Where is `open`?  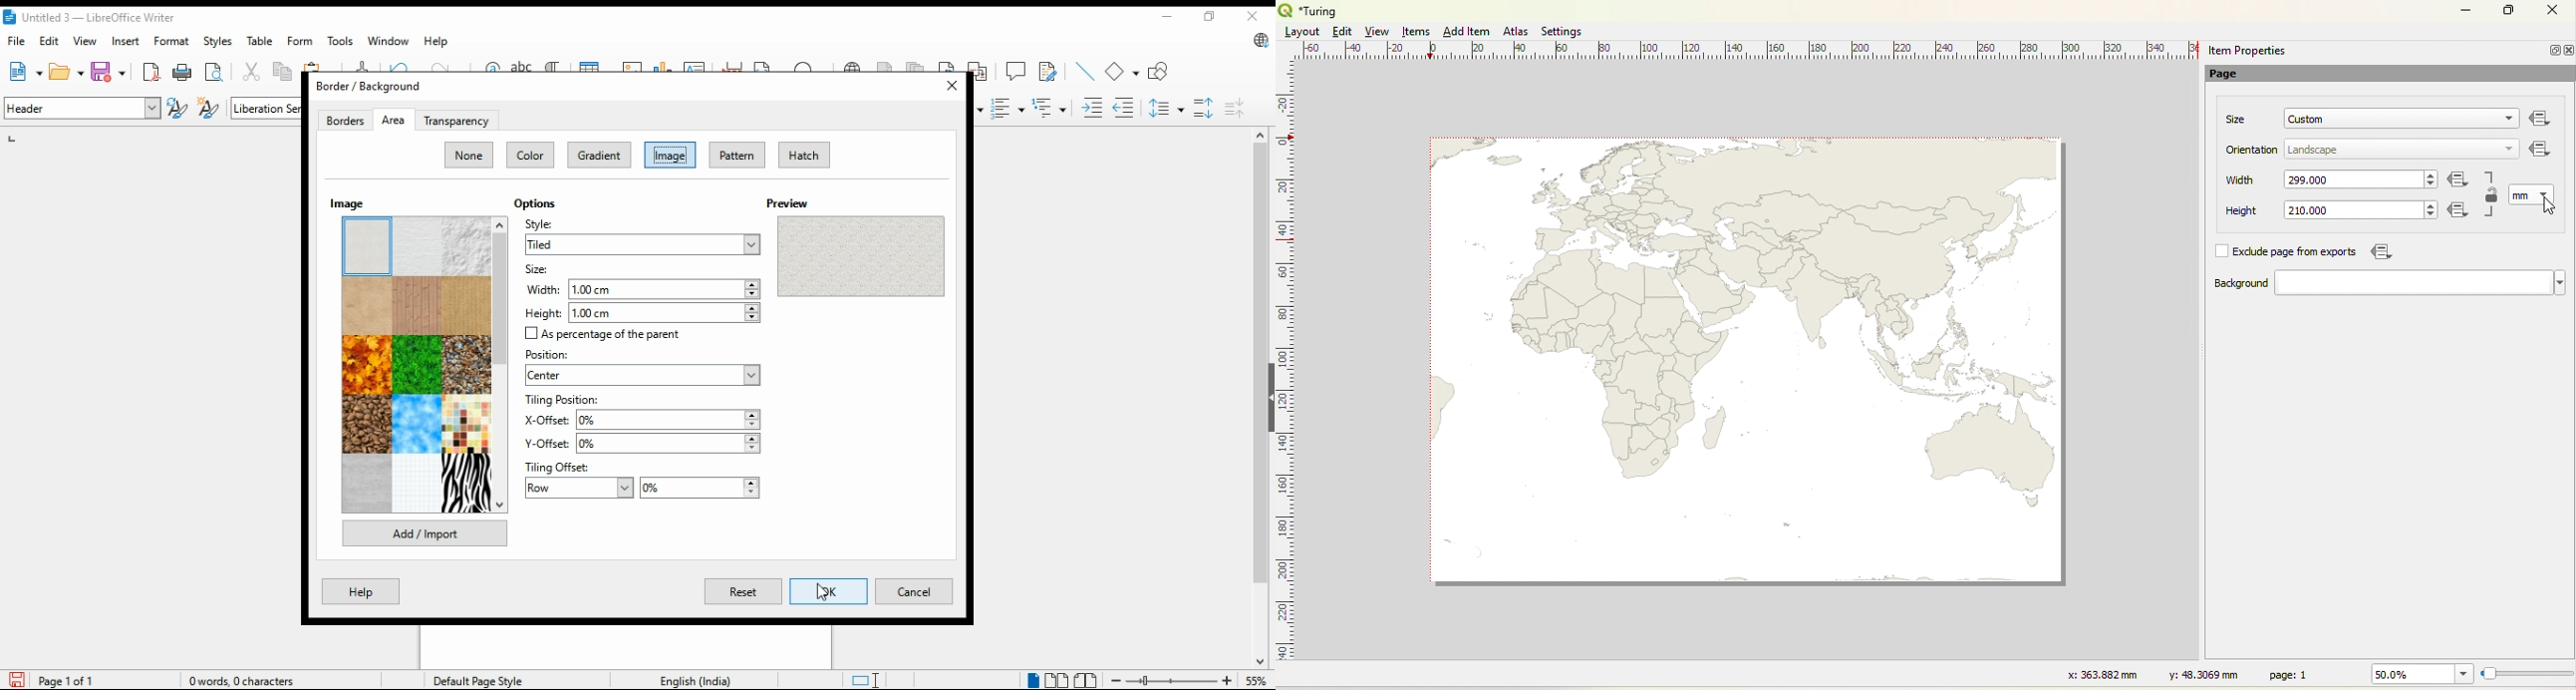 open is located at coordinates (67, 71).